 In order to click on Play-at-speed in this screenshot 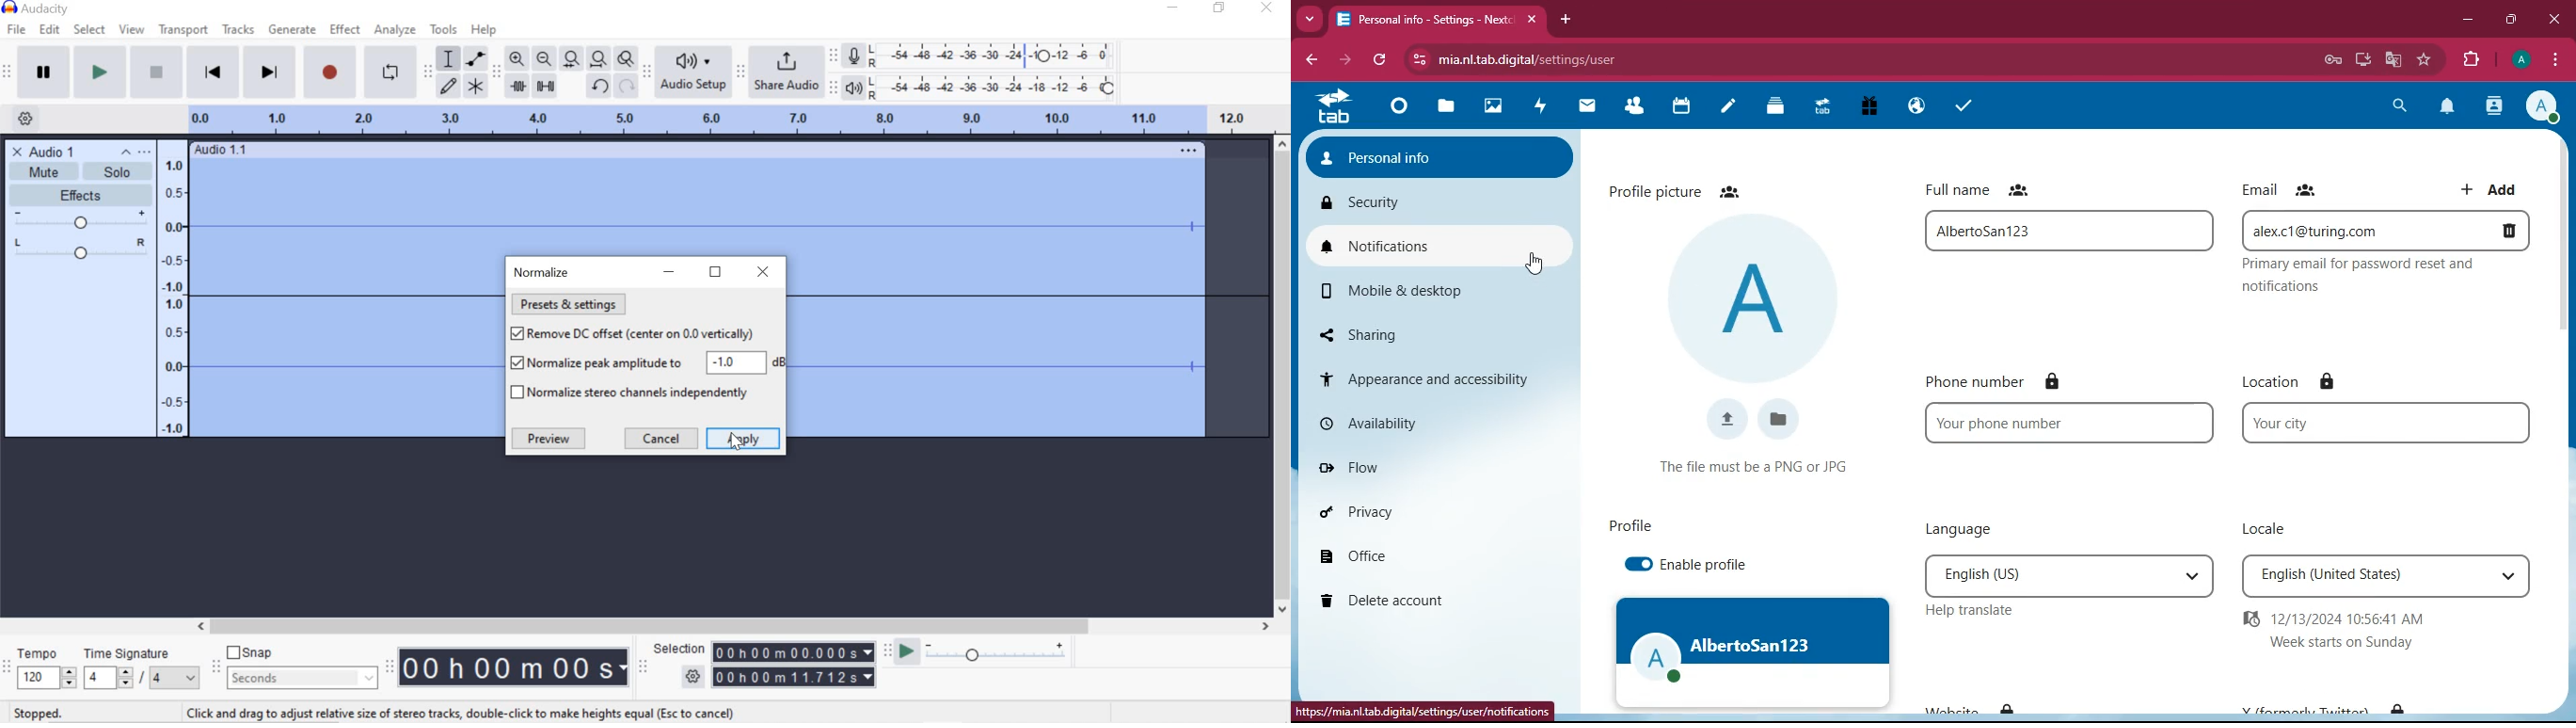, I will do `click(904, 652)`.